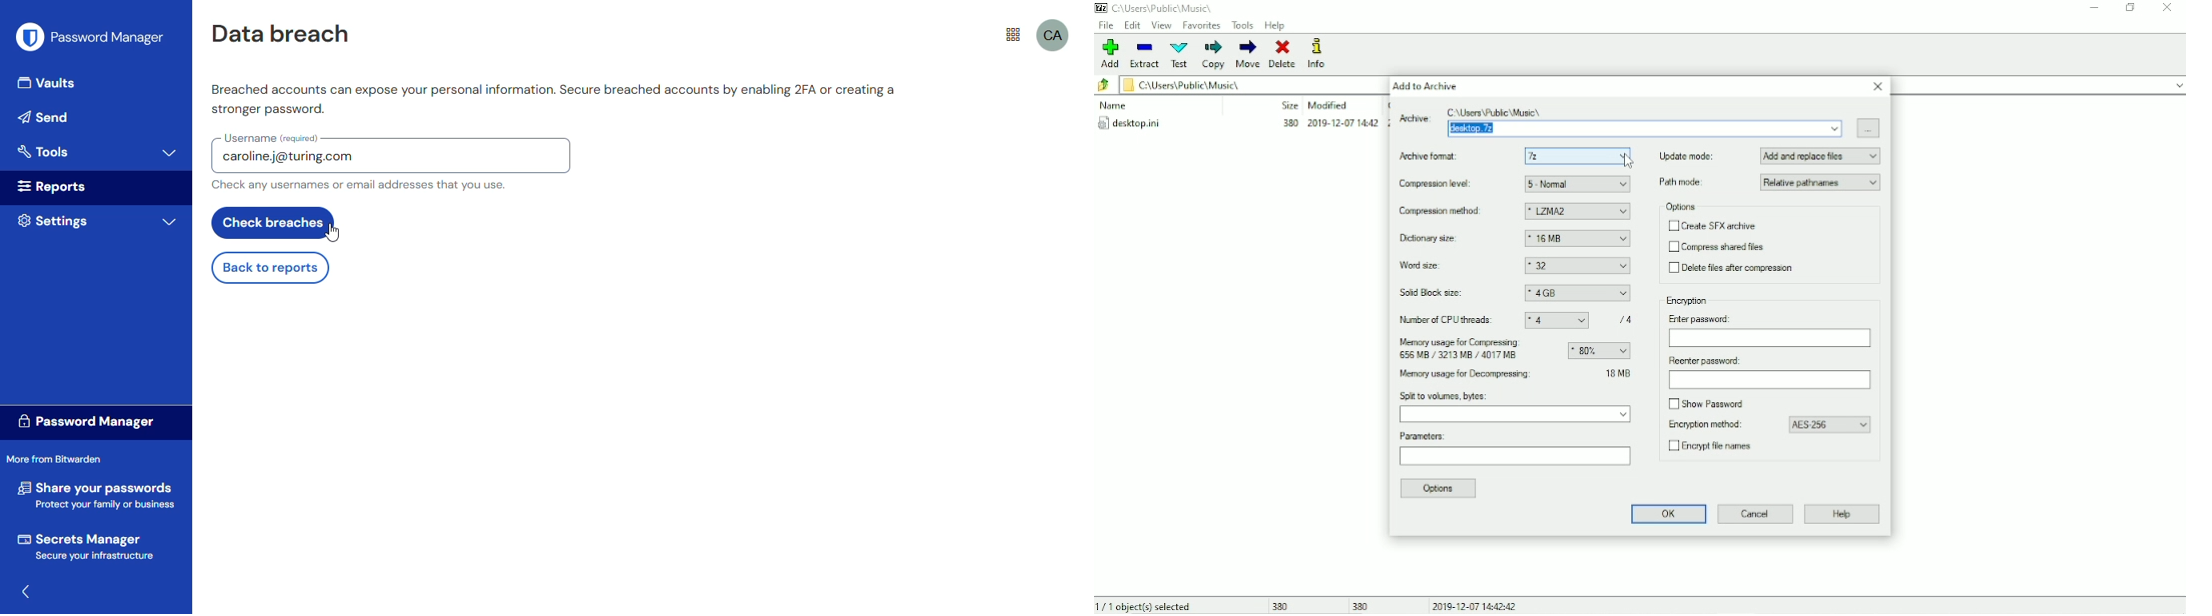  I want to click on Update mode, so click(1770, 155).